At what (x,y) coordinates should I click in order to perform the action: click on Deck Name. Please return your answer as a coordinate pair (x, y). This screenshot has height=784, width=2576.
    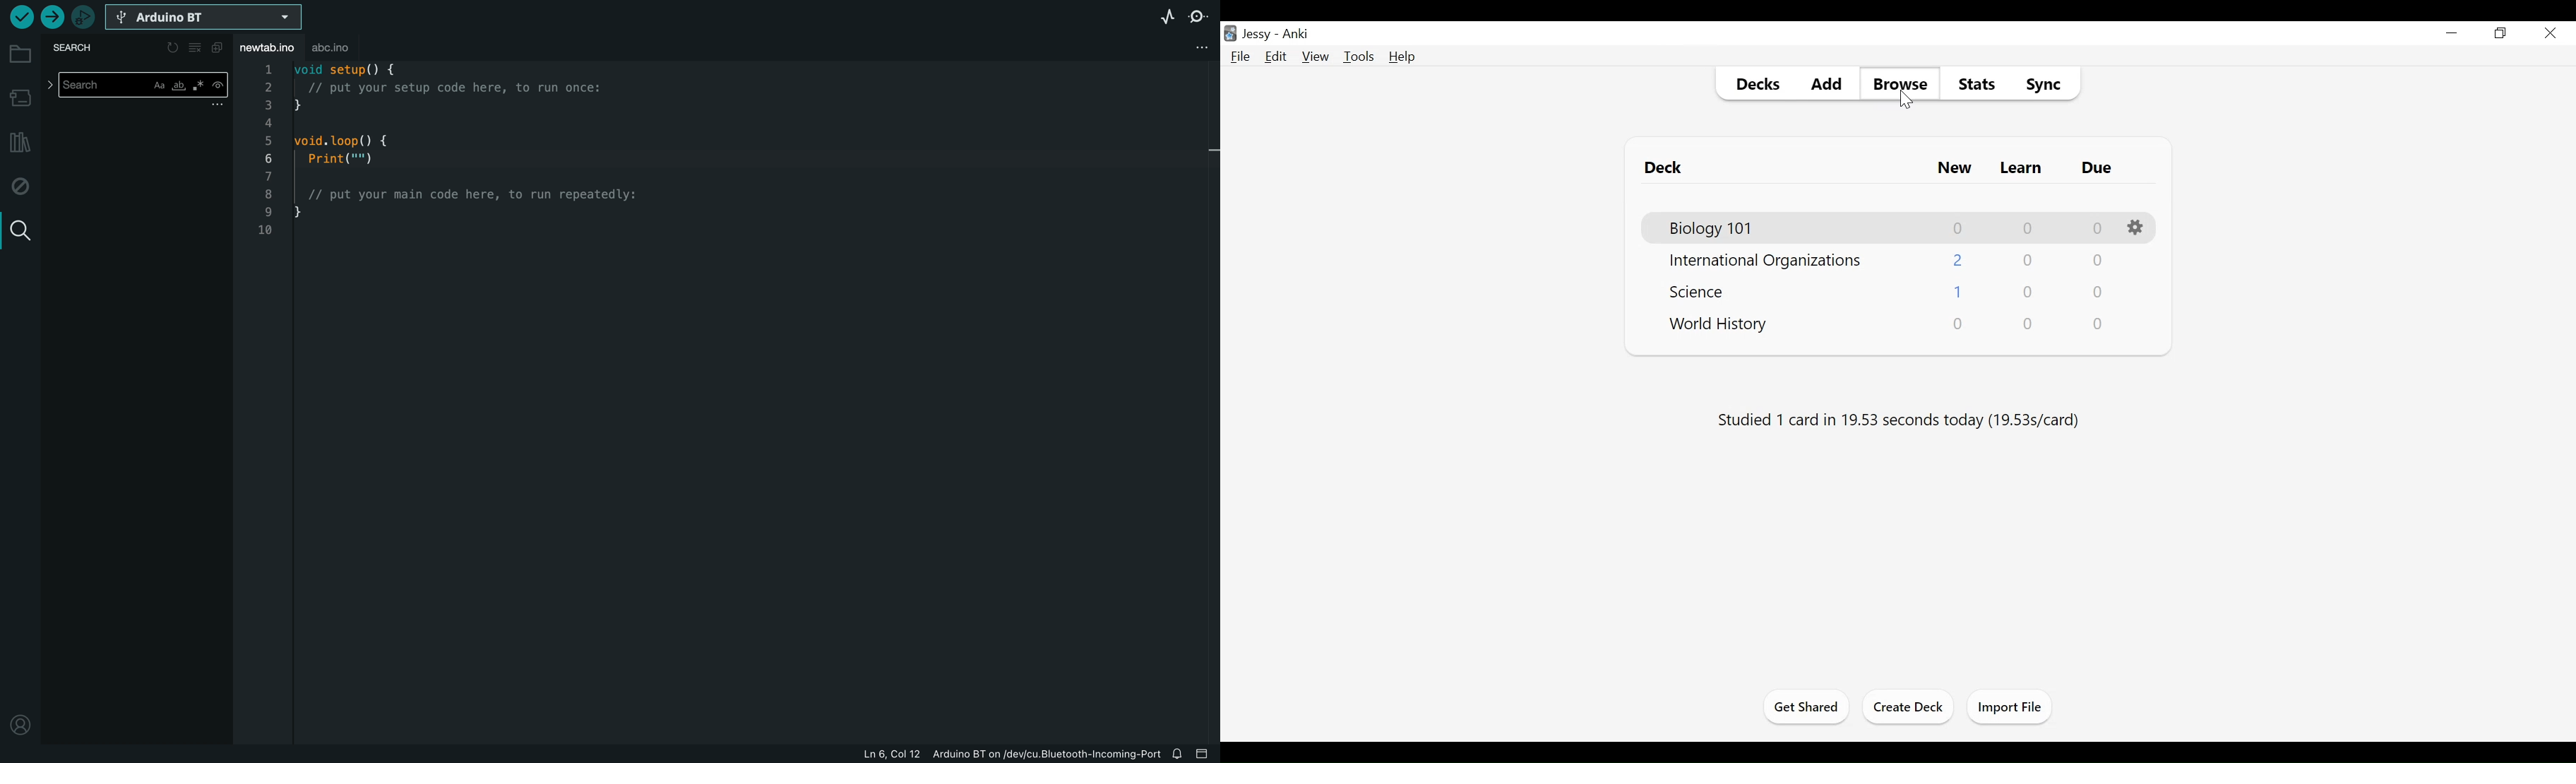
    Looking at the image, I should click on (1717, 325).